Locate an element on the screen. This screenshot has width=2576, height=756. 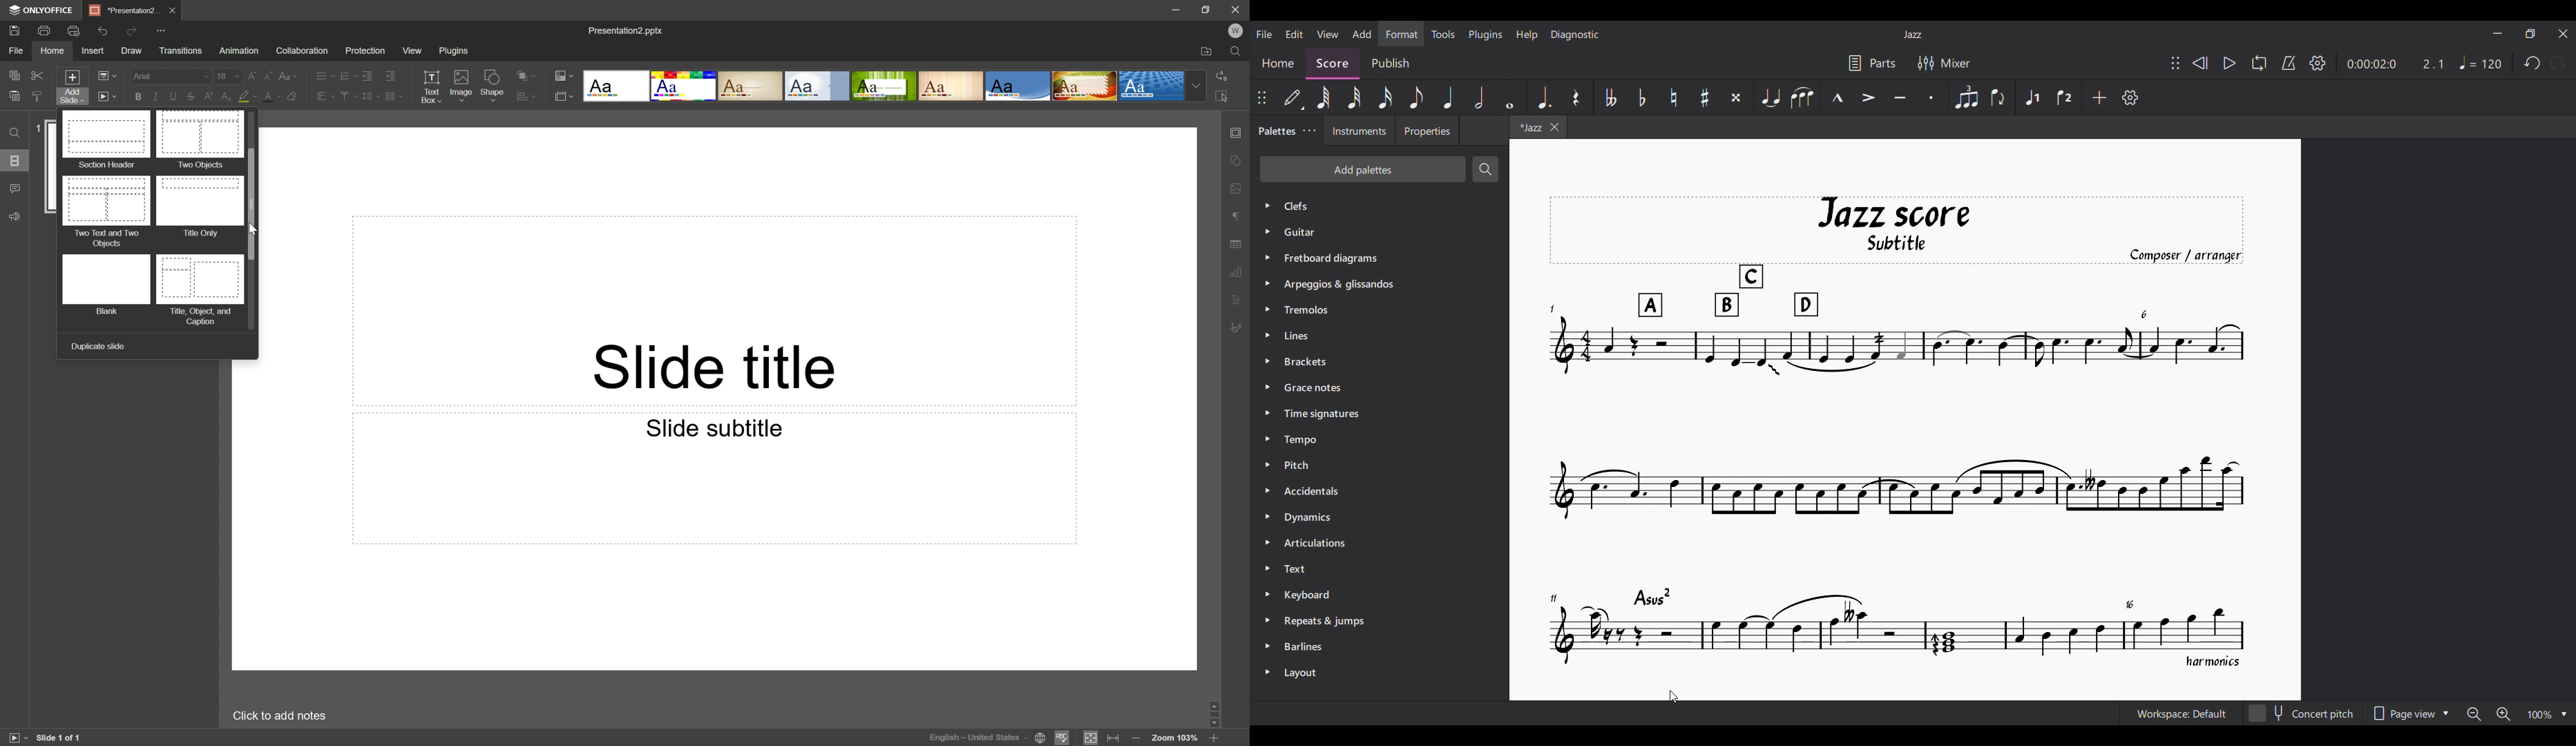
Type of slides is located at coordinates (884, 85).